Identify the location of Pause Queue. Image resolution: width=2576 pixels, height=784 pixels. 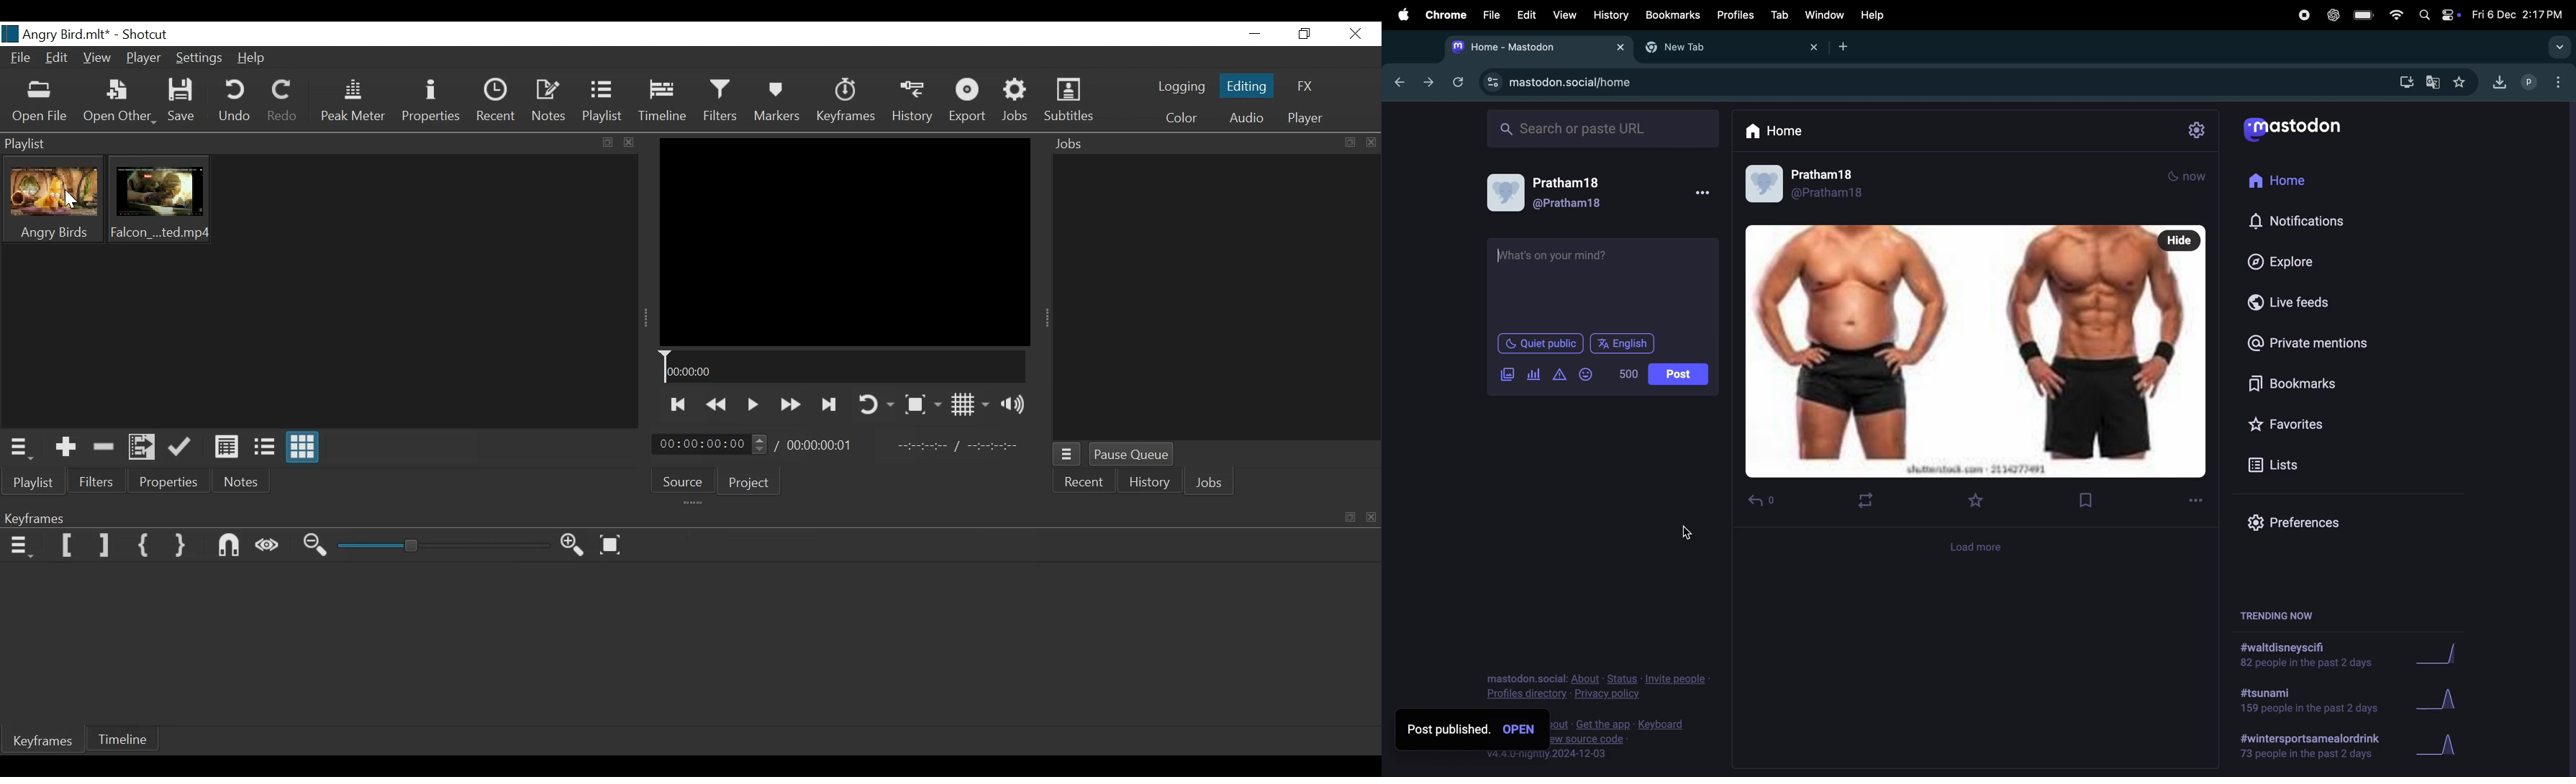
(1132, 455).